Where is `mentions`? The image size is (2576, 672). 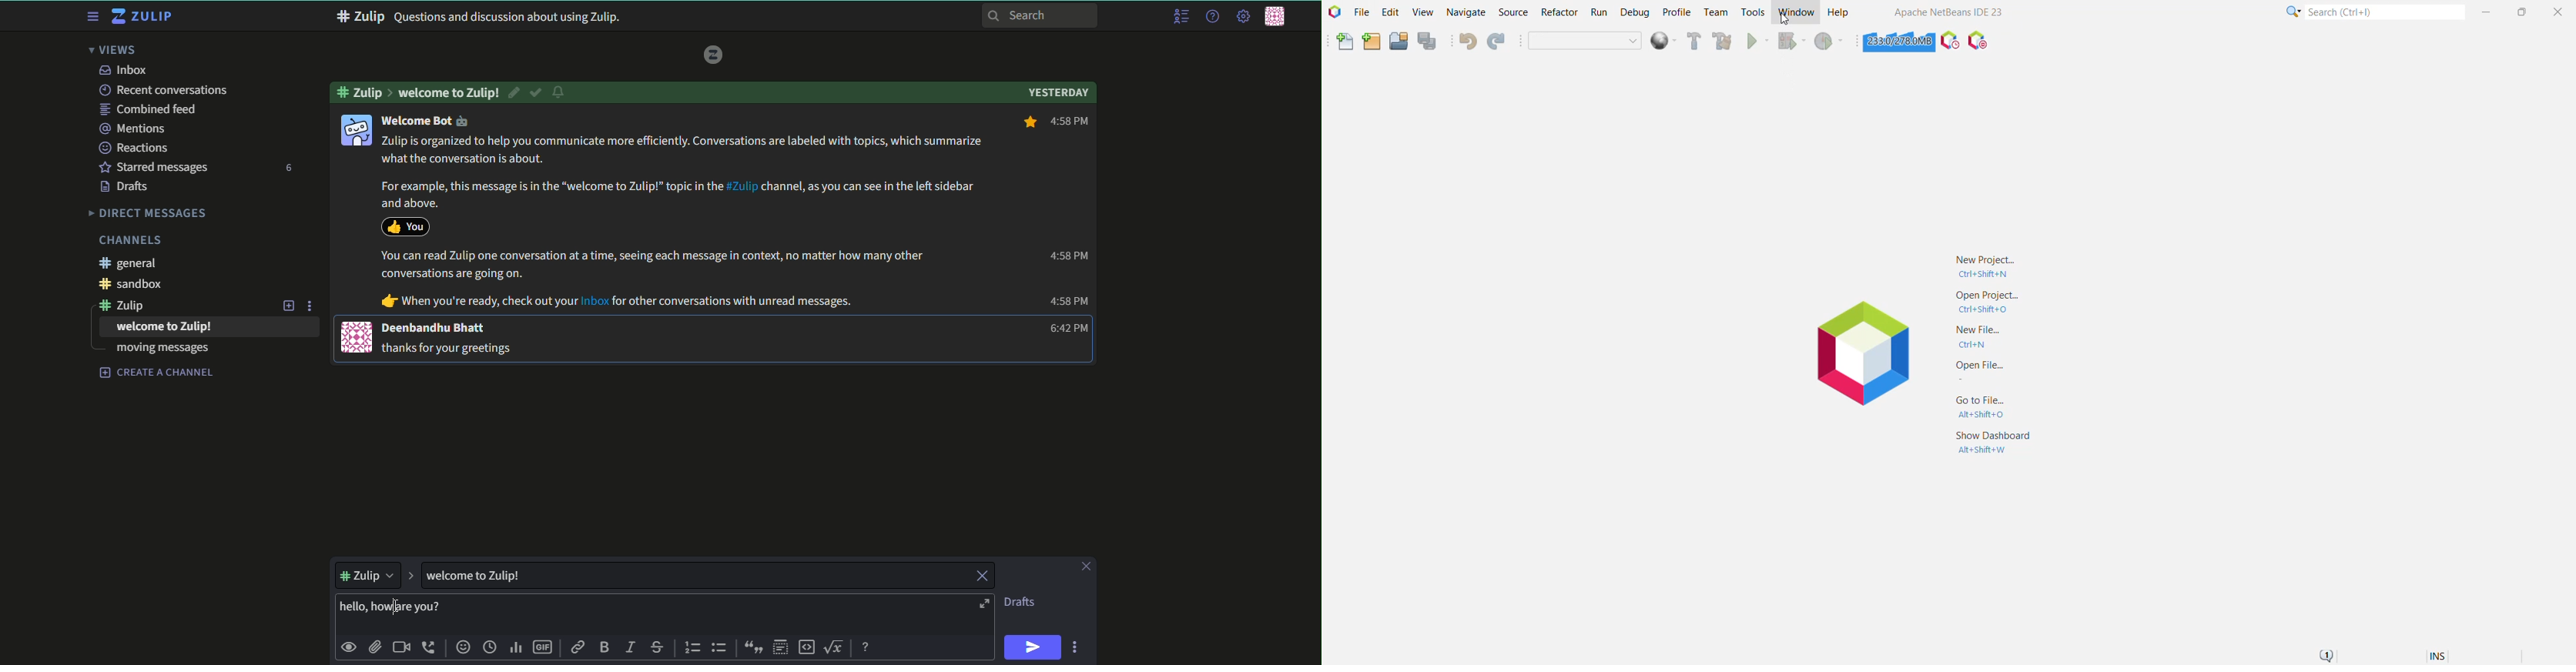 mentions is located at coordinates (135, 128).